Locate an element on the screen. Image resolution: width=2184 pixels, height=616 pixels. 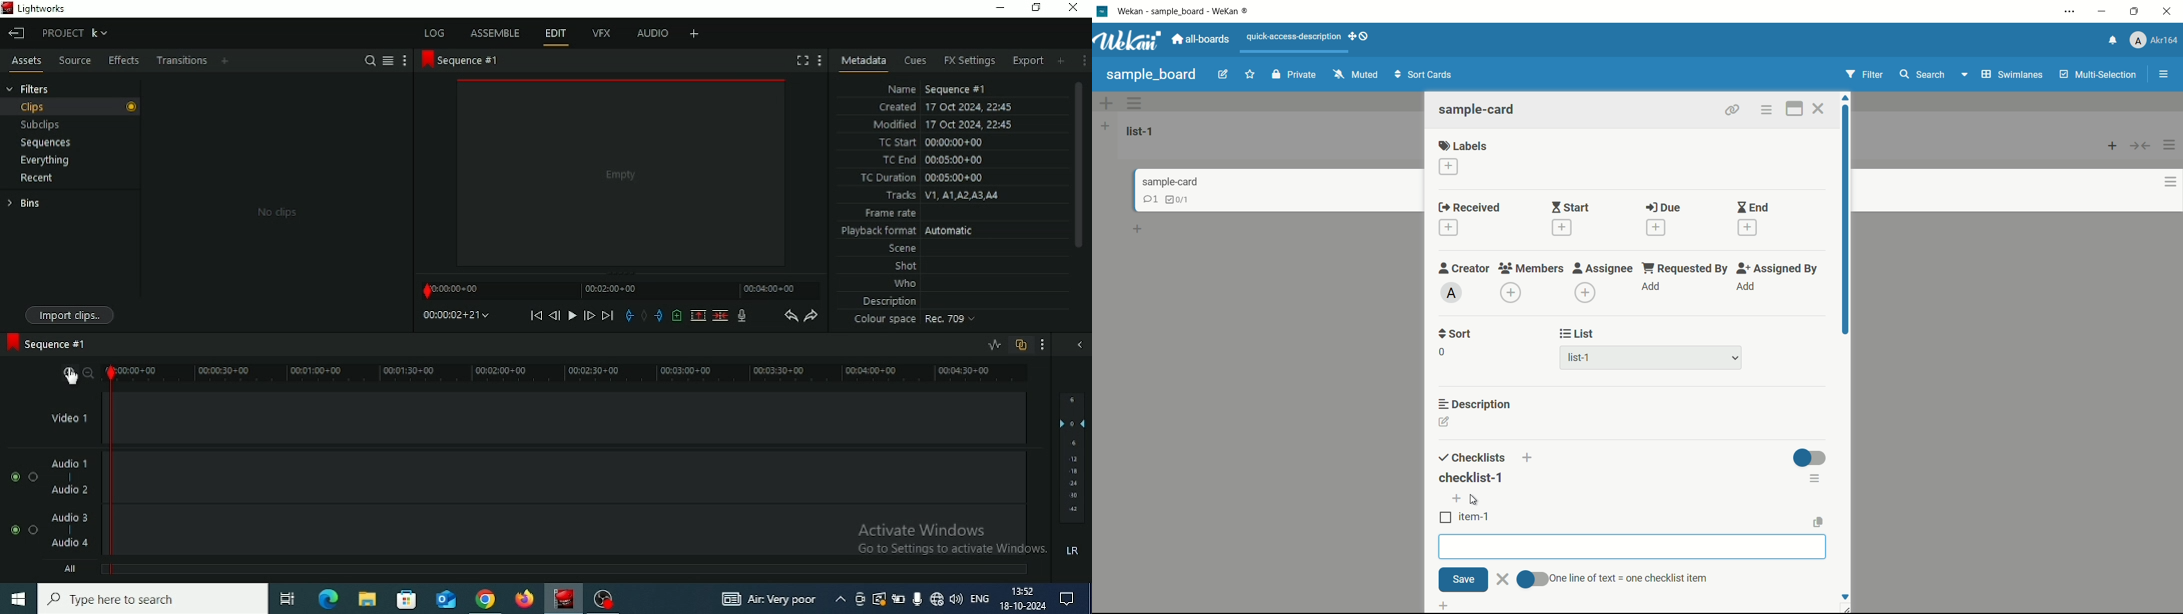
Project name is located at coordinates (74, 33).